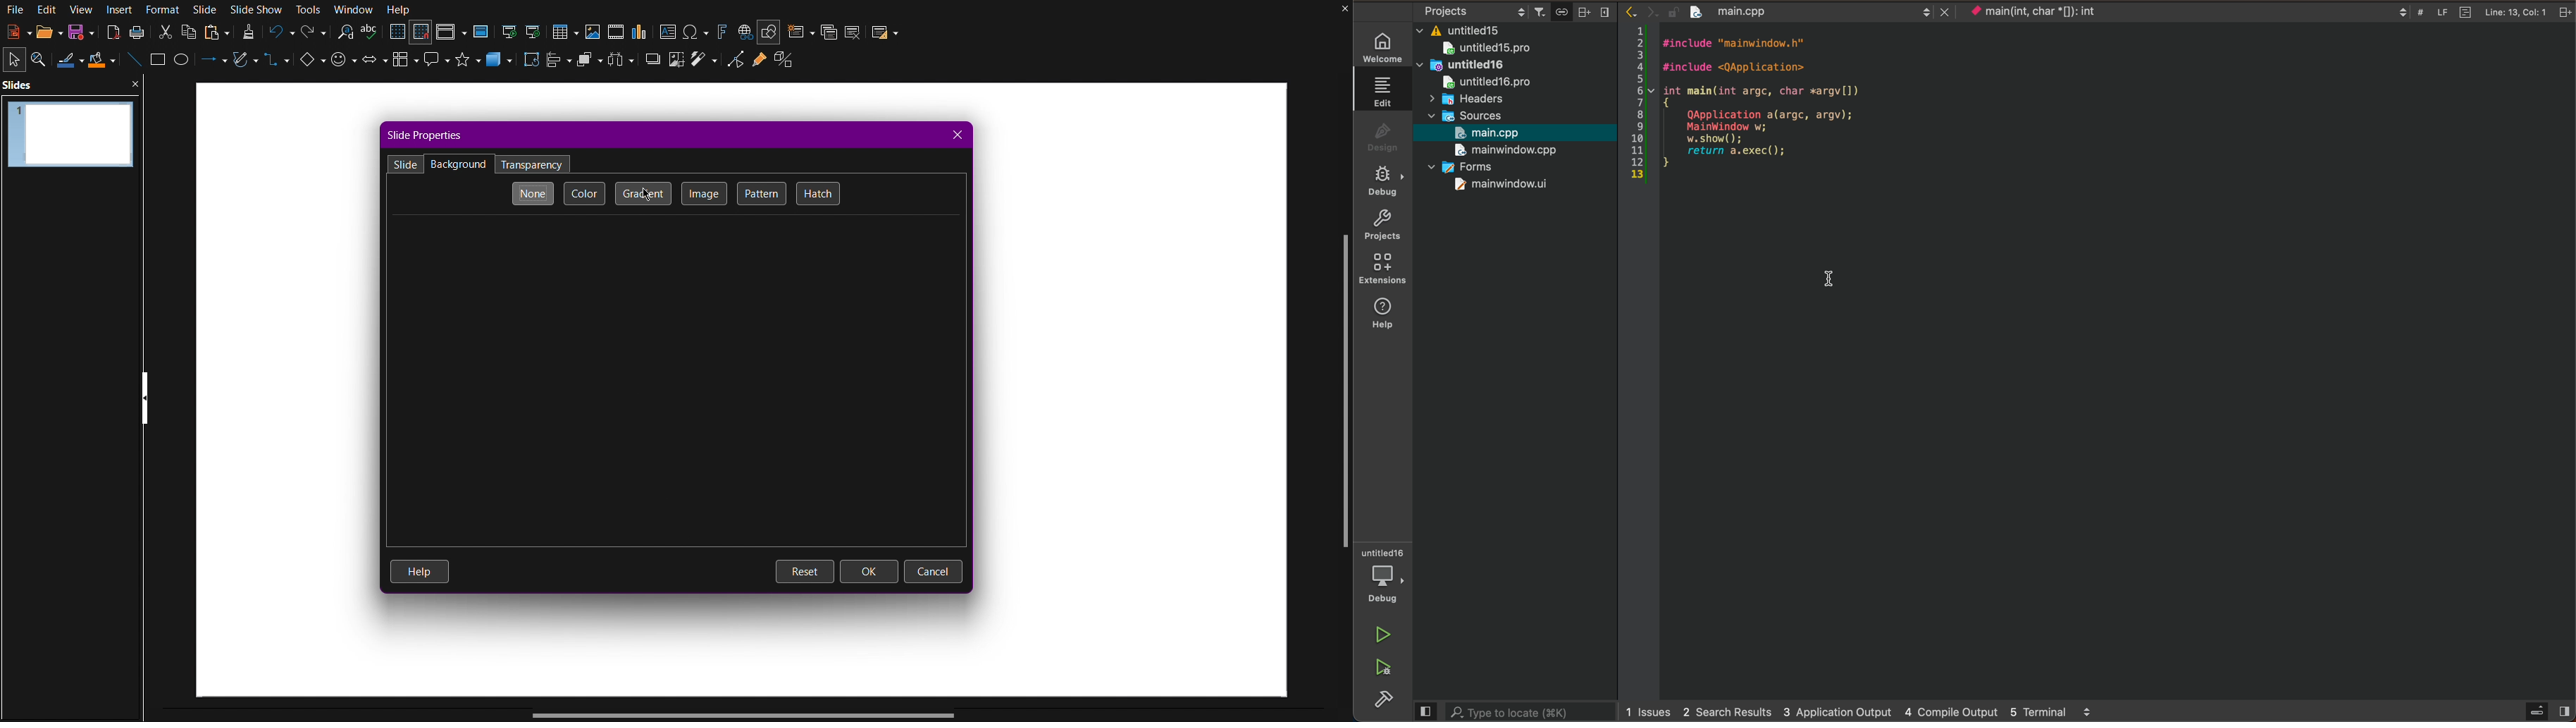 The height and width of the screenshot is (728, 2576). Describe the element at coordinates (1864, 712) in the screenshot. I see `logs` at that location.